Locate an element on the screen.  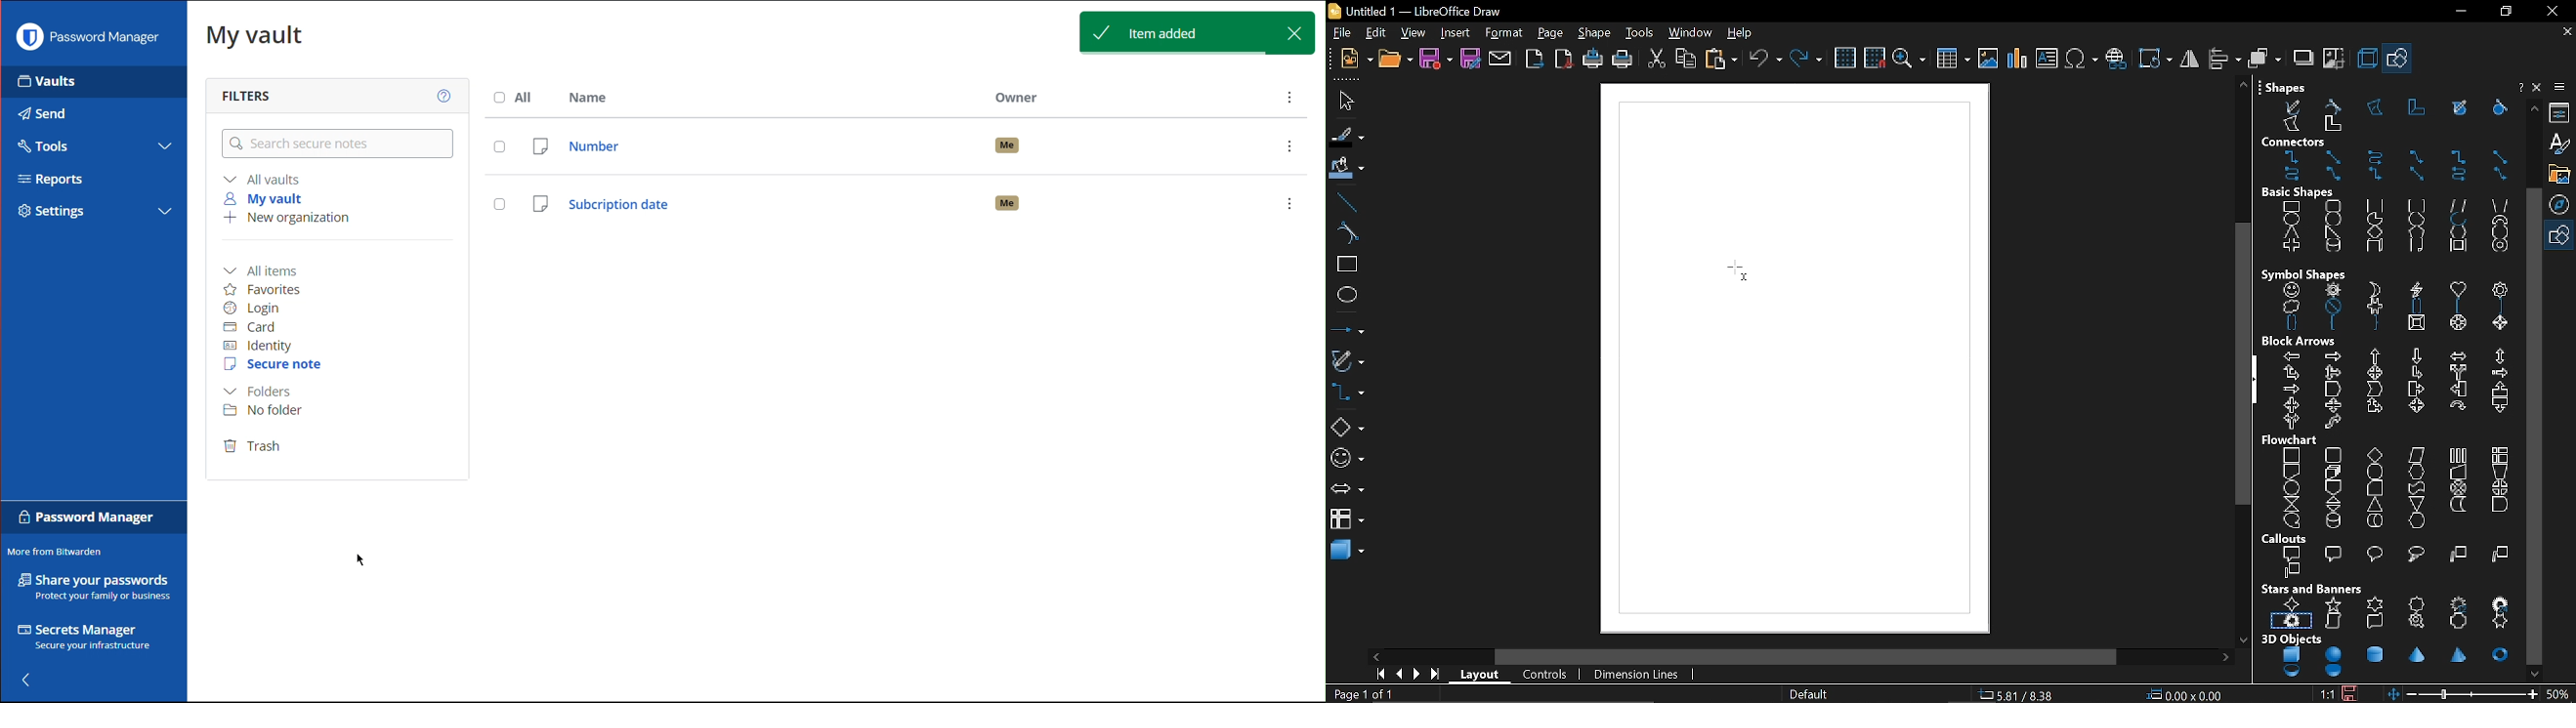
More is located at coordinates (1290, 99).